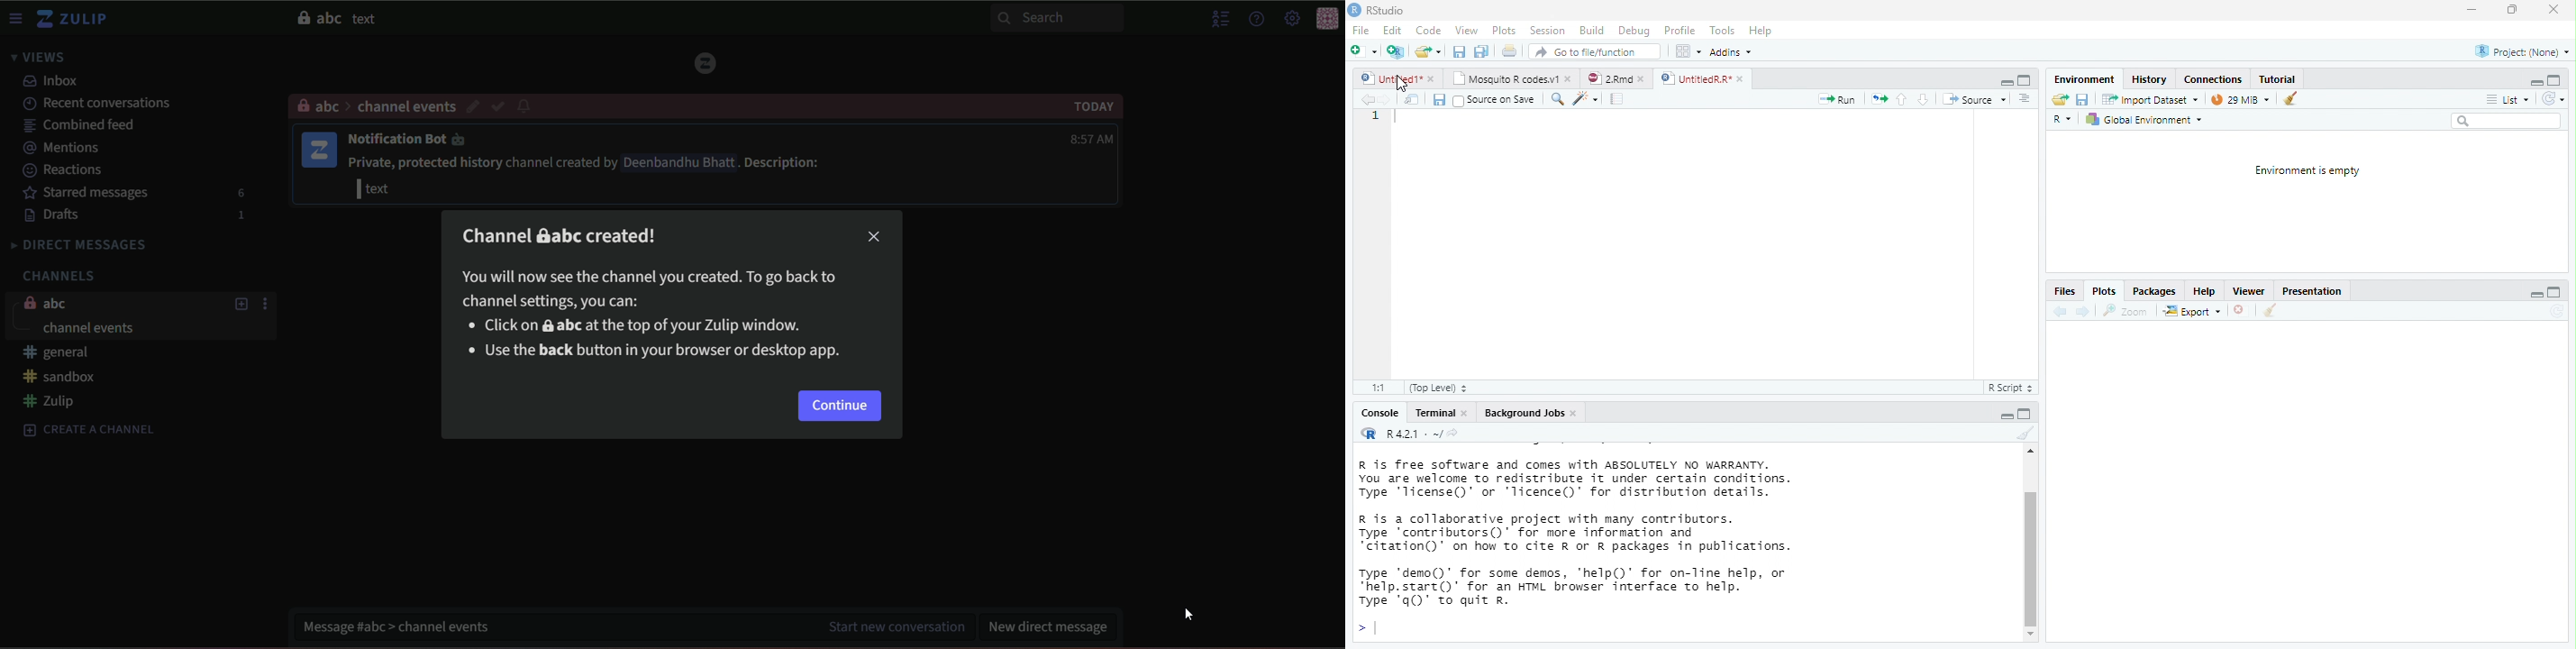  I want to click on back, so click(1367, 99).